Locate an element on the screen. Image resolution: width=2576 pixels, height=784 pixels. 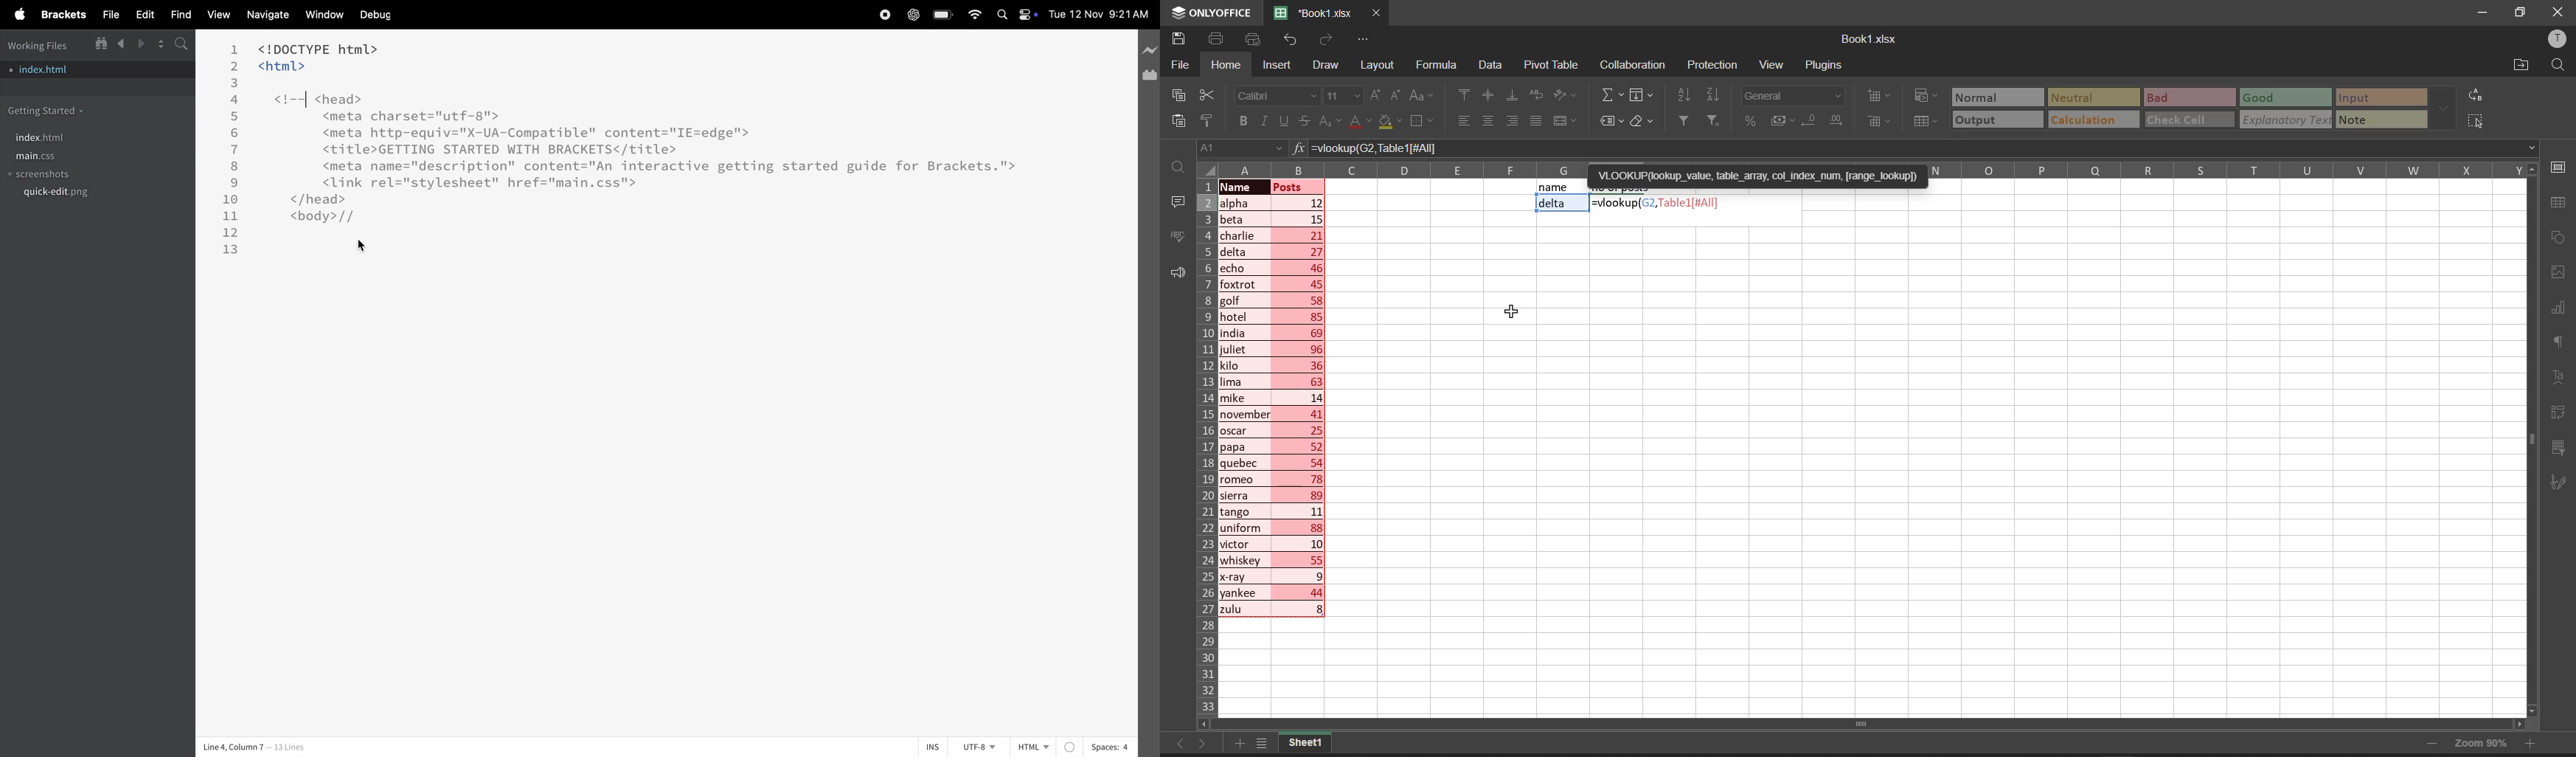
name is located at coordinates (1555, 187).